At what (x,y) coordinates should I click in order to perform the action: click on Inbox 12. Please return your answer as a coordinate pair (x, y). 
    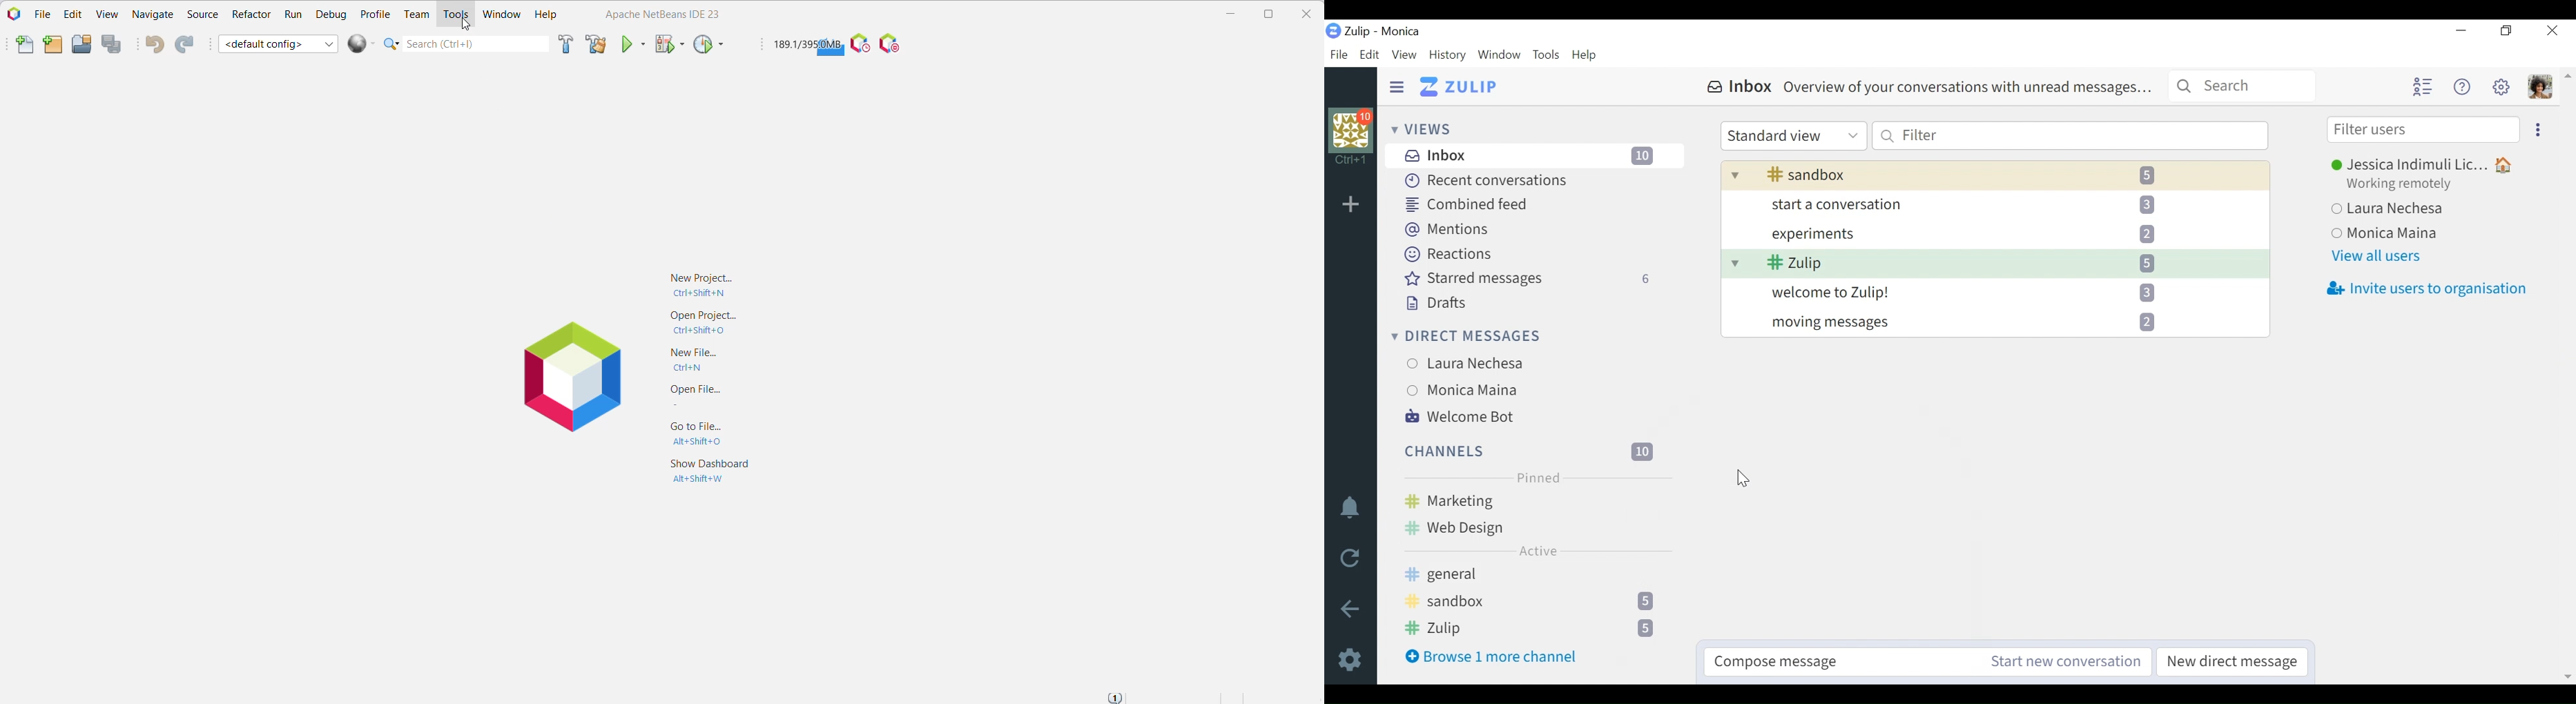
    Looking at the image, I should click on (1537, 155).